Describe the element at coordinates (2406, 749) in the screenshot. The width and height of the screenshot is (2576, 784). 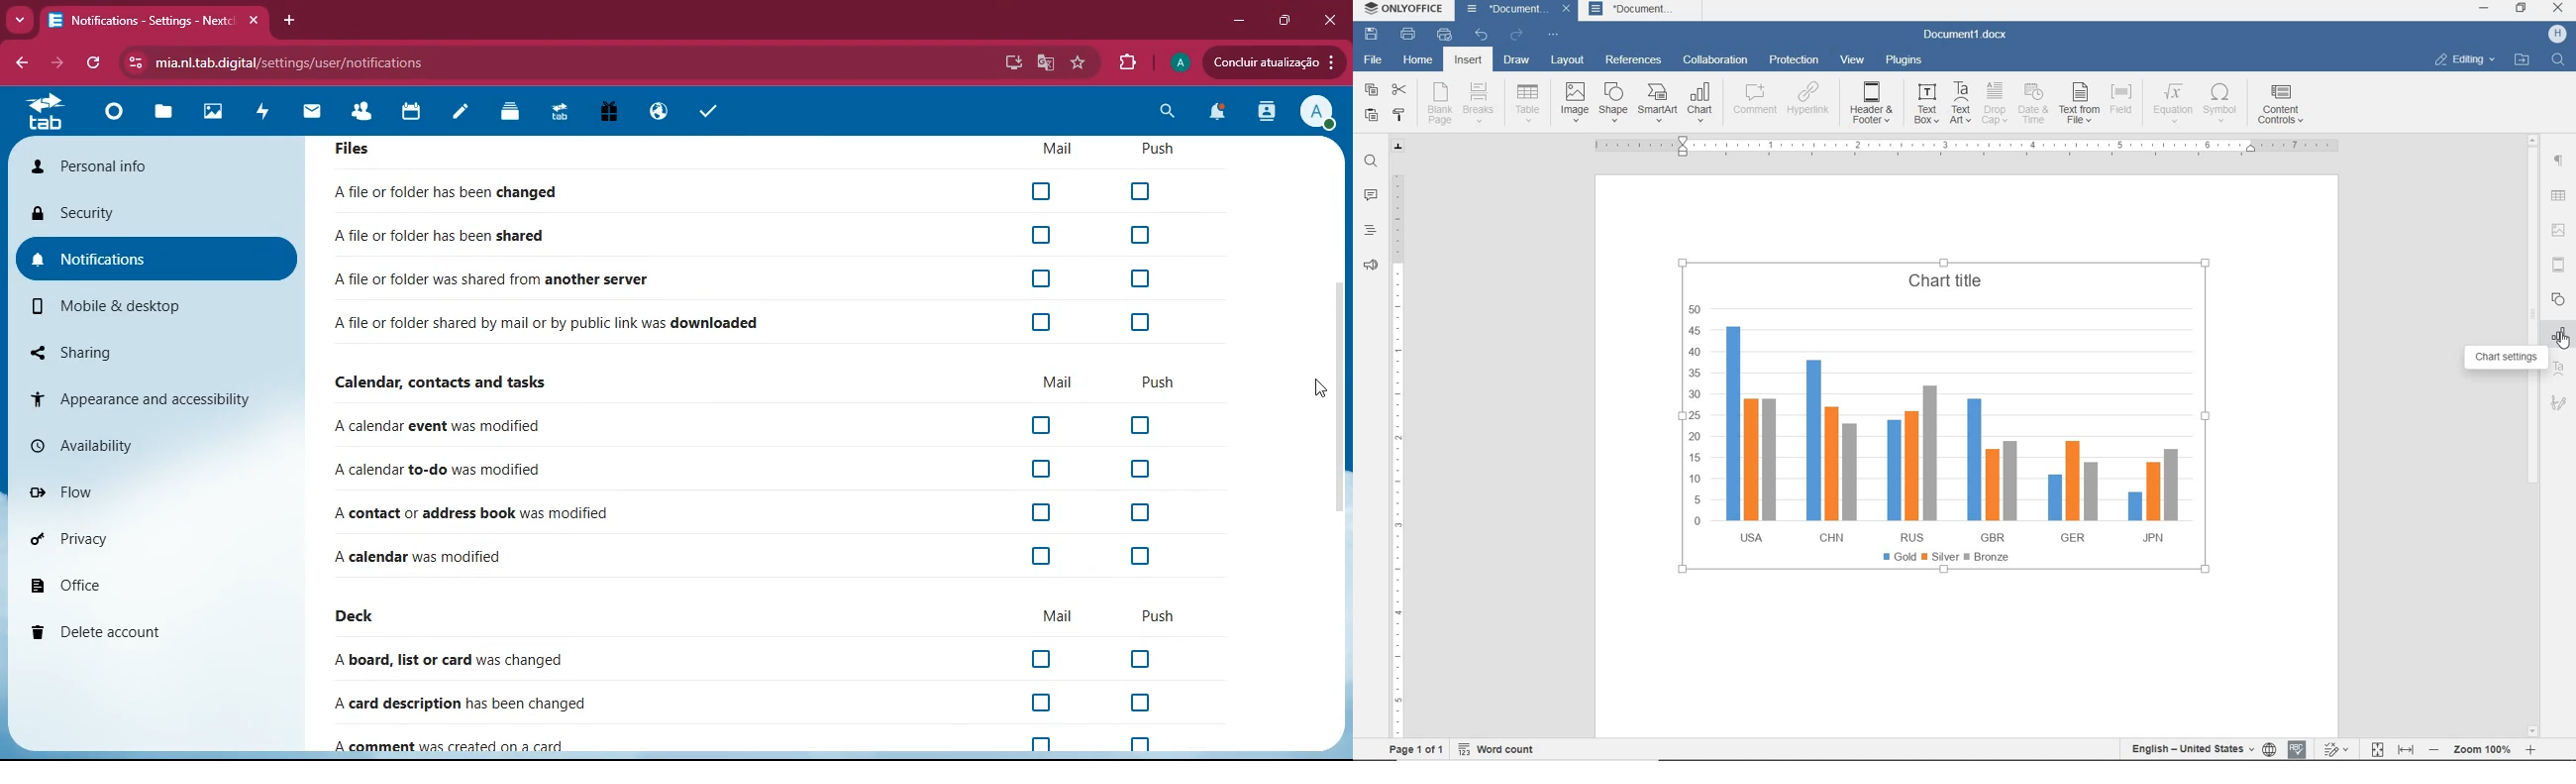
I see `fit to width` at that location.